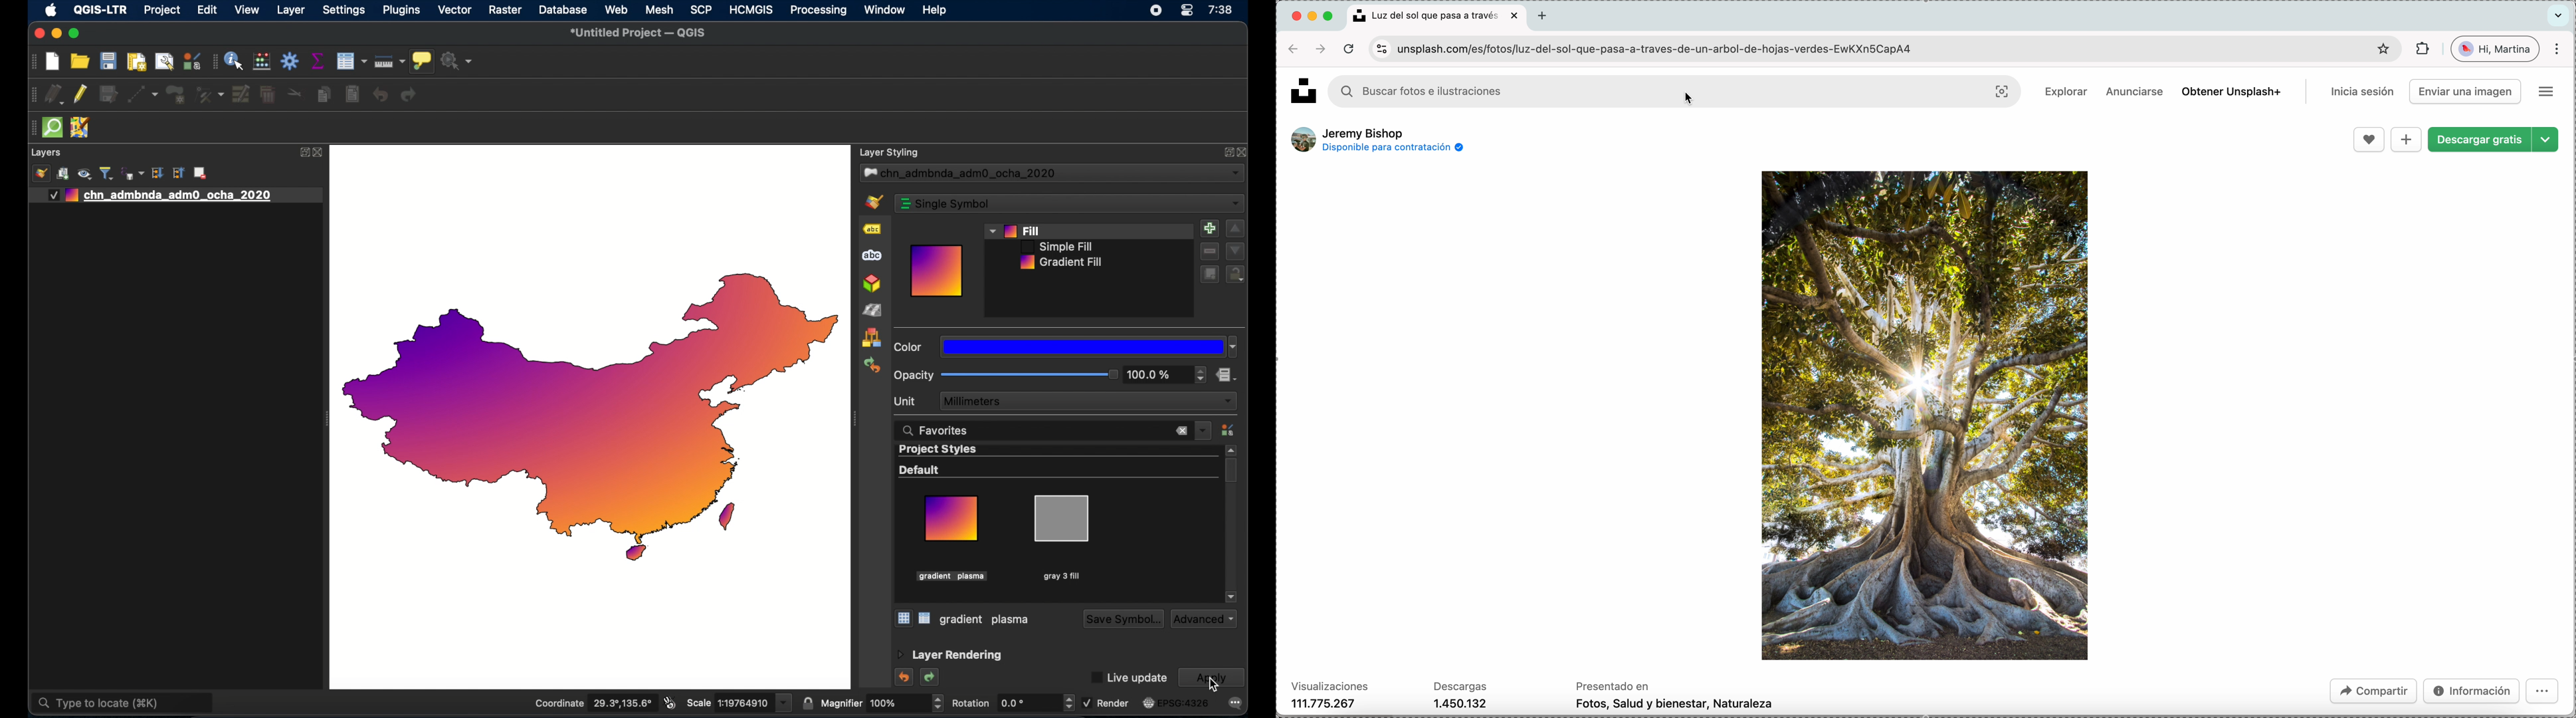  What do you see at coordinates (136, 61) in the screenshot?
I see `print layout` at bounding box center [136, 61].